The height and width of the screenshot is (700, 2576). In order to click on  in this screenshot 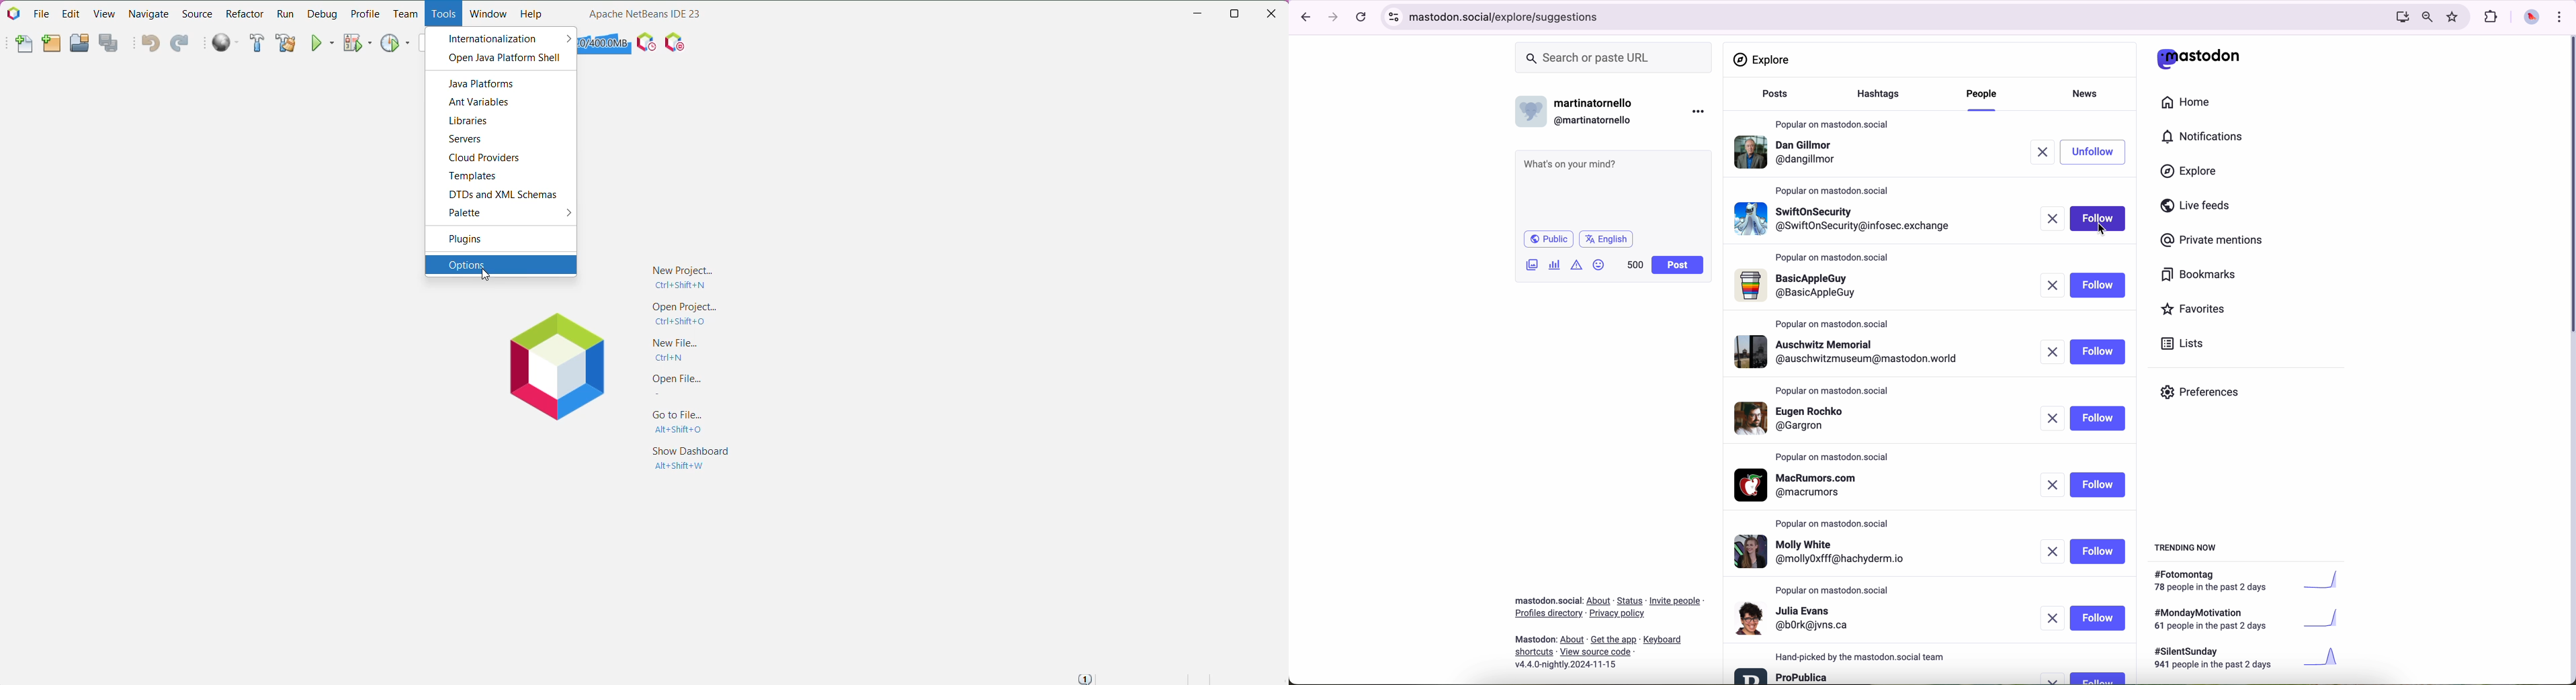, I will do `click(682, 351)`.